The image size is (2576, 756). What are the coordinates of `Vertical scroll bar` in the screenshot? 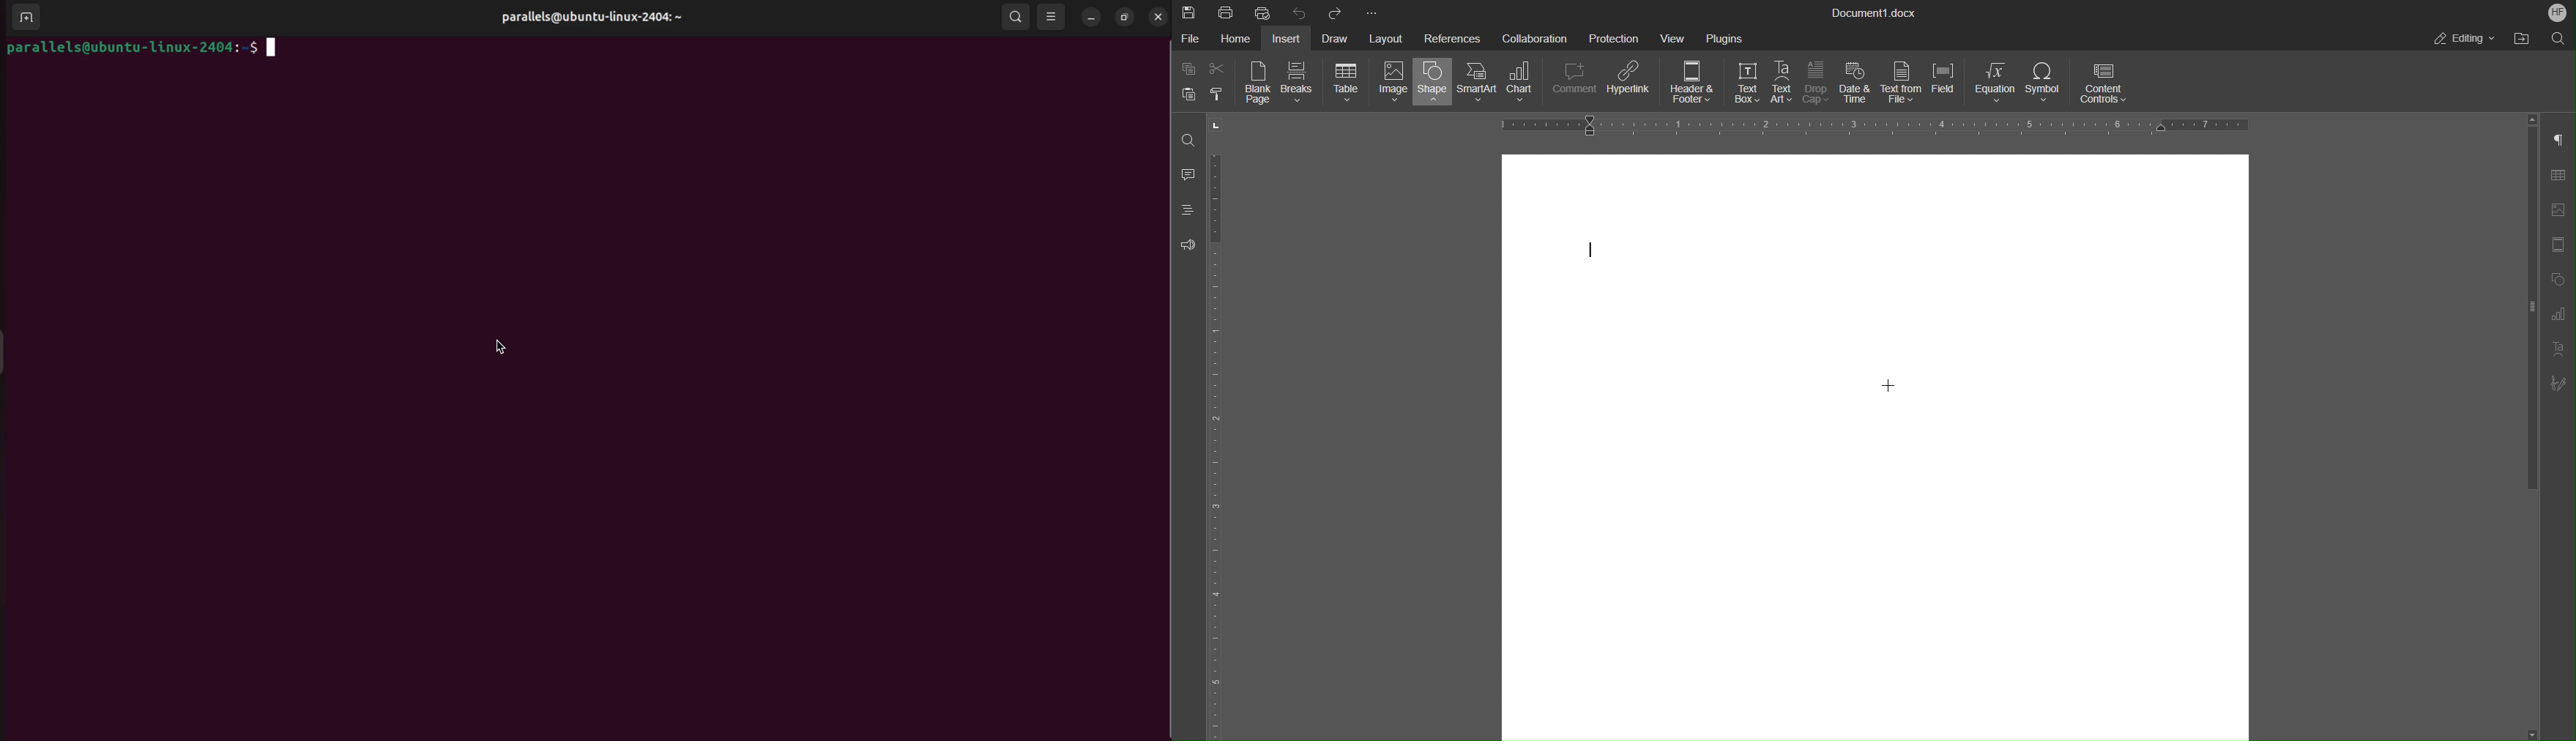 It's located at (2529, 313).